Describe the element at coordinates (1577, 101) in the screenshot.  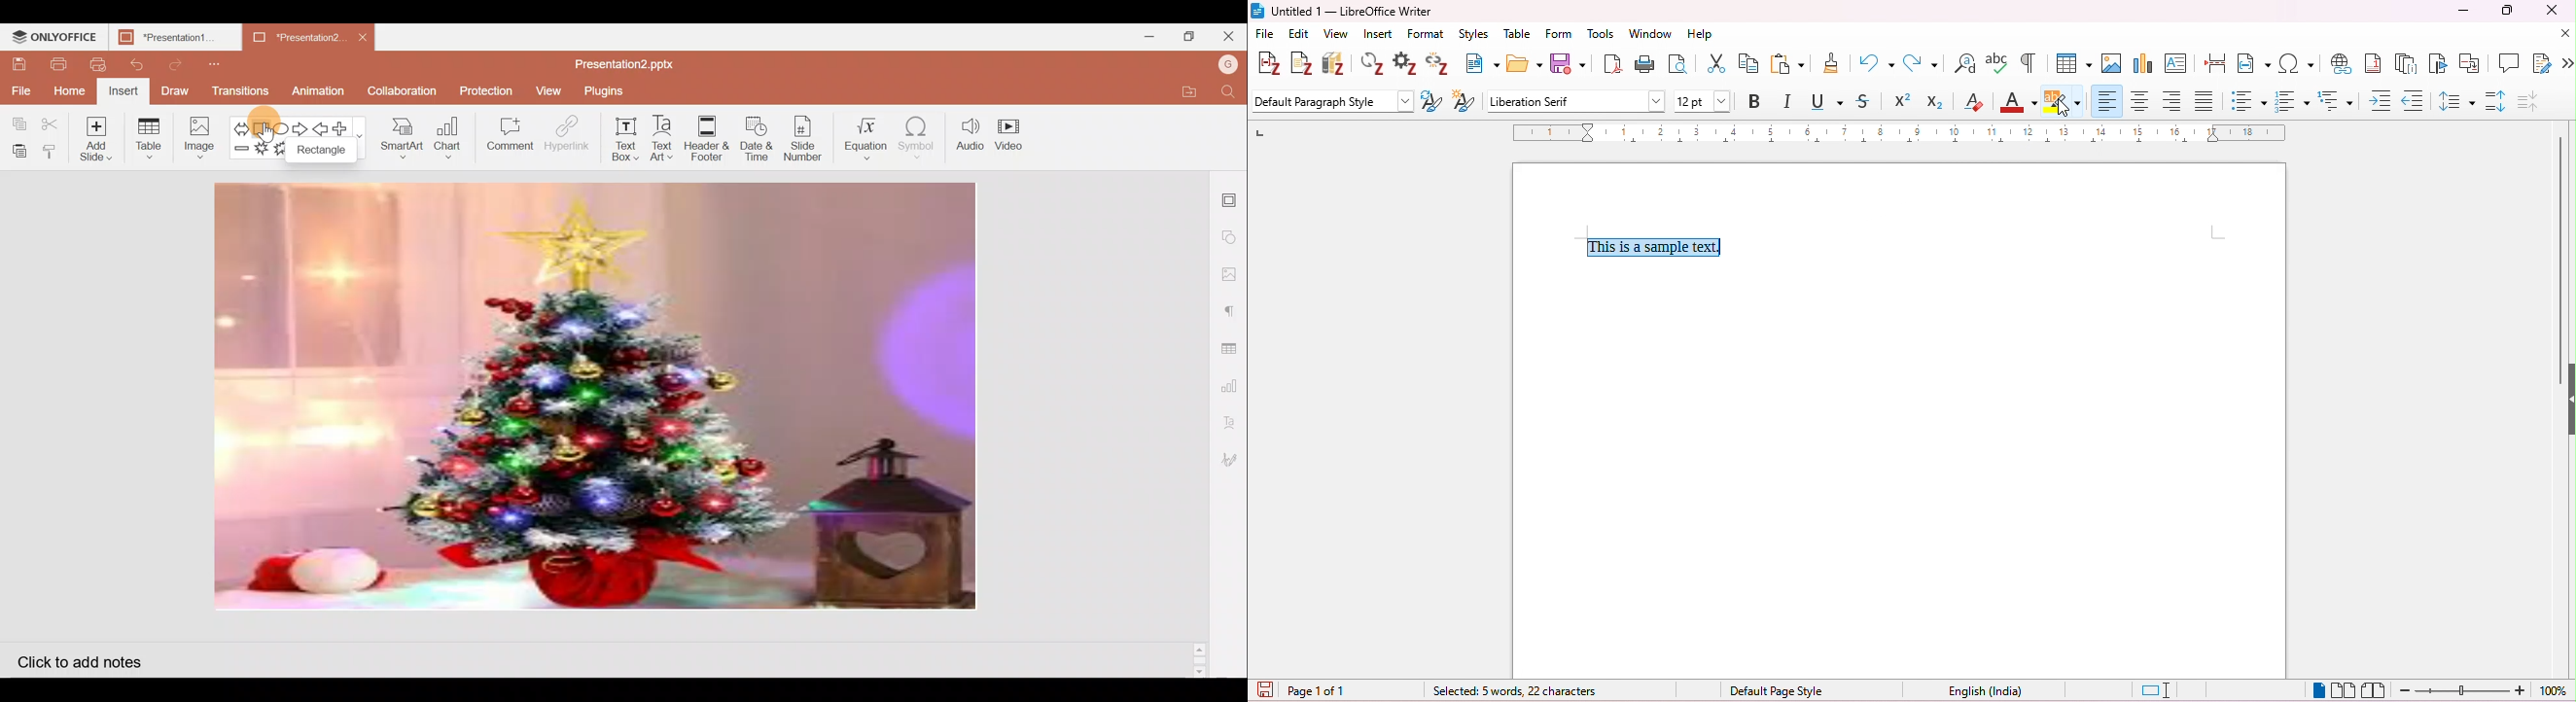
I see `font style` at that location.